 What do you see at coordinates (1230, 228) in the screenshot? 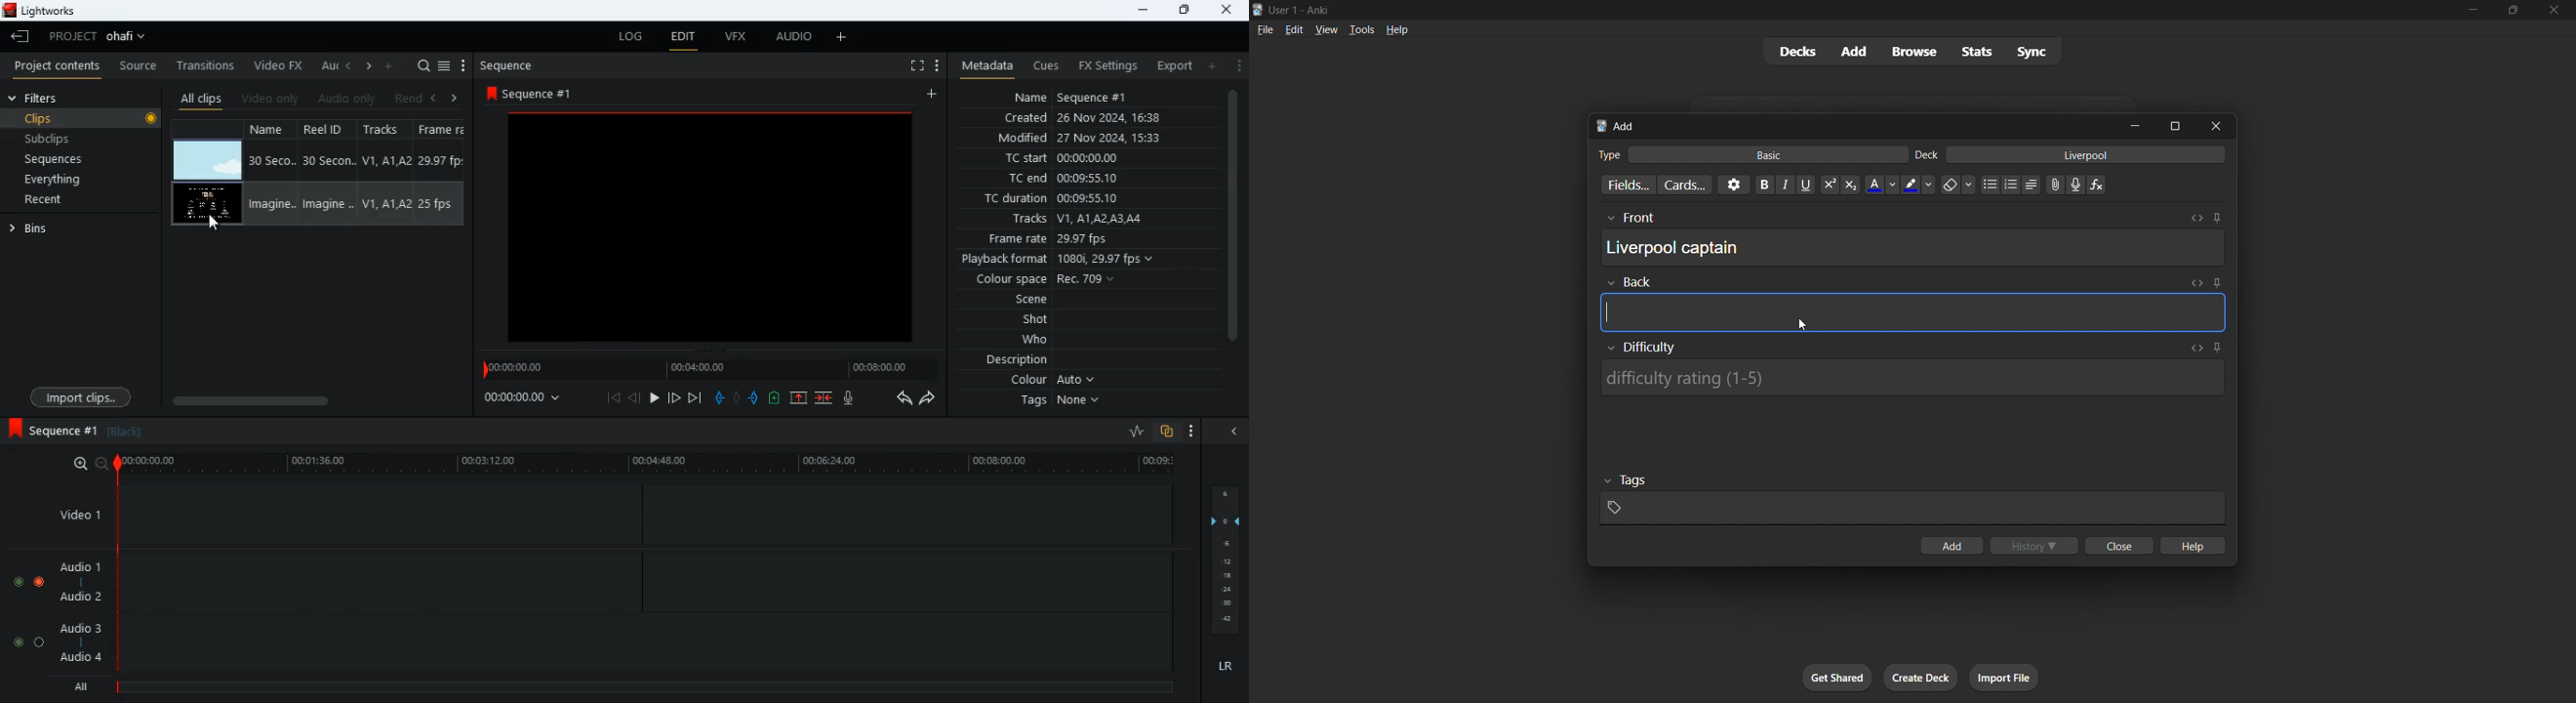
I see `scroll` at bounding box center [1230, 228].